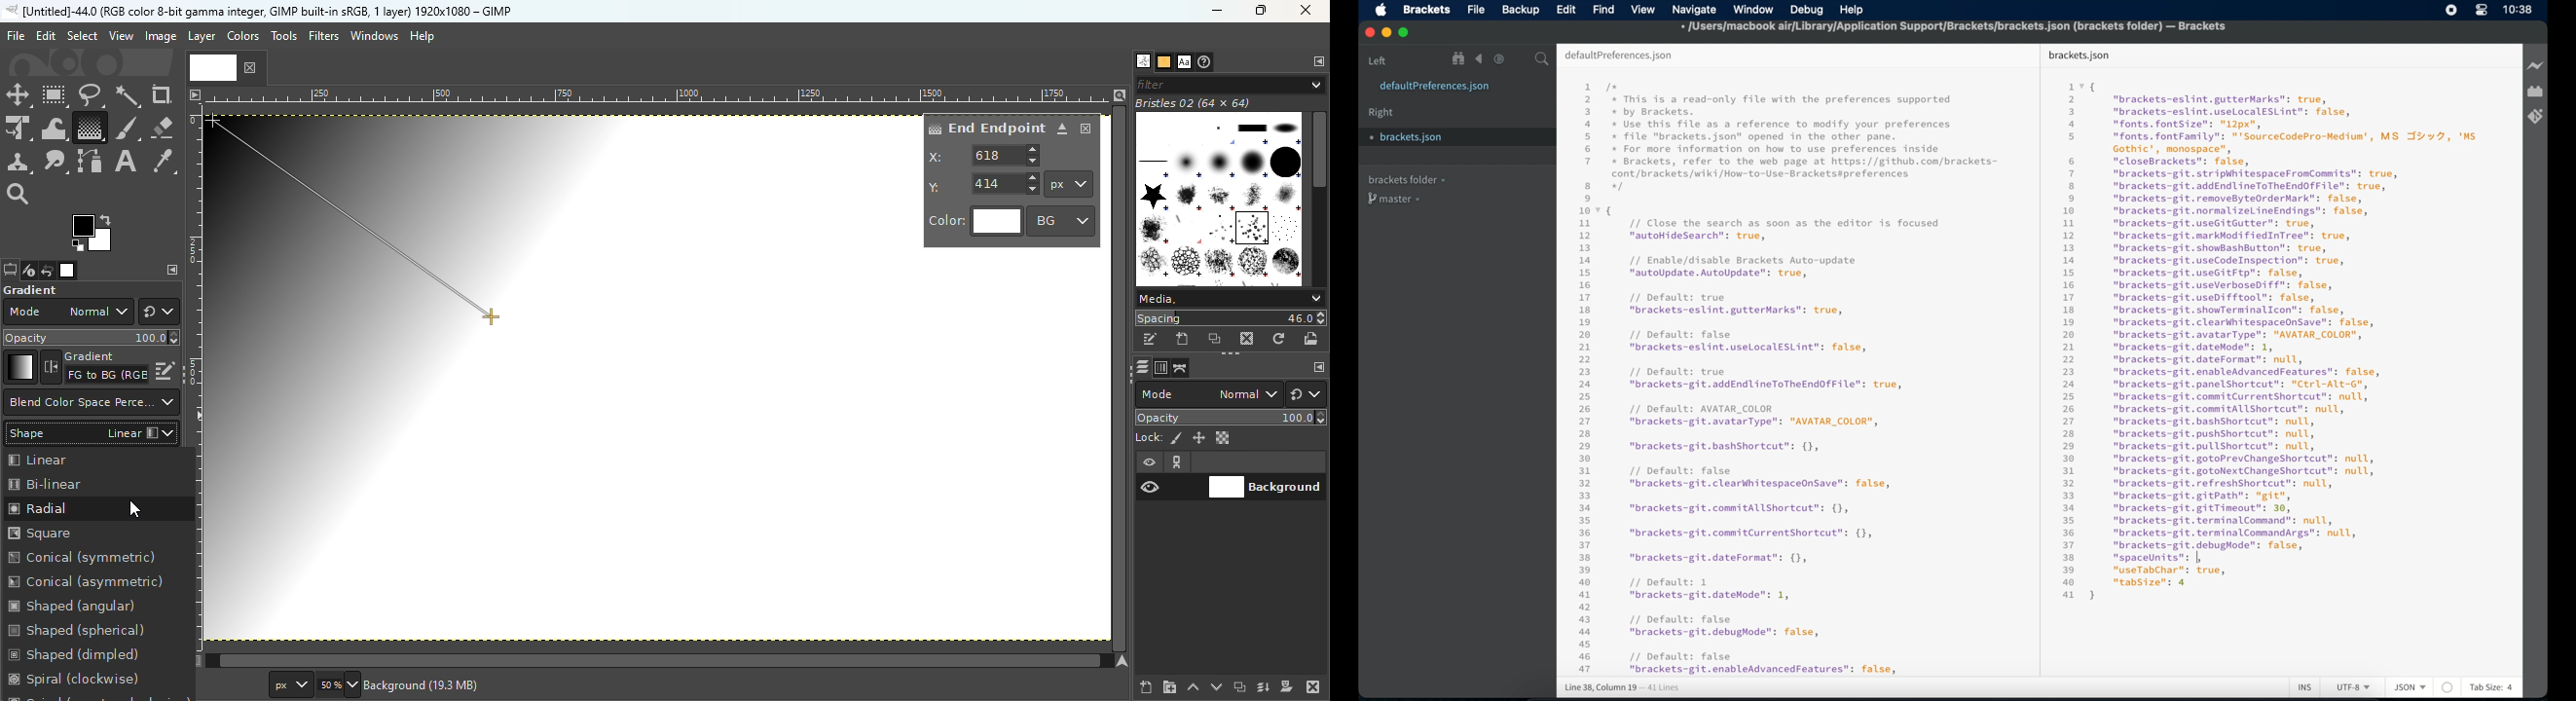 The image size is (2576, 728). What do you see at coordinates (18, 95) in the screenshot?
I see `Move tool` at bounding box center [18, 95].